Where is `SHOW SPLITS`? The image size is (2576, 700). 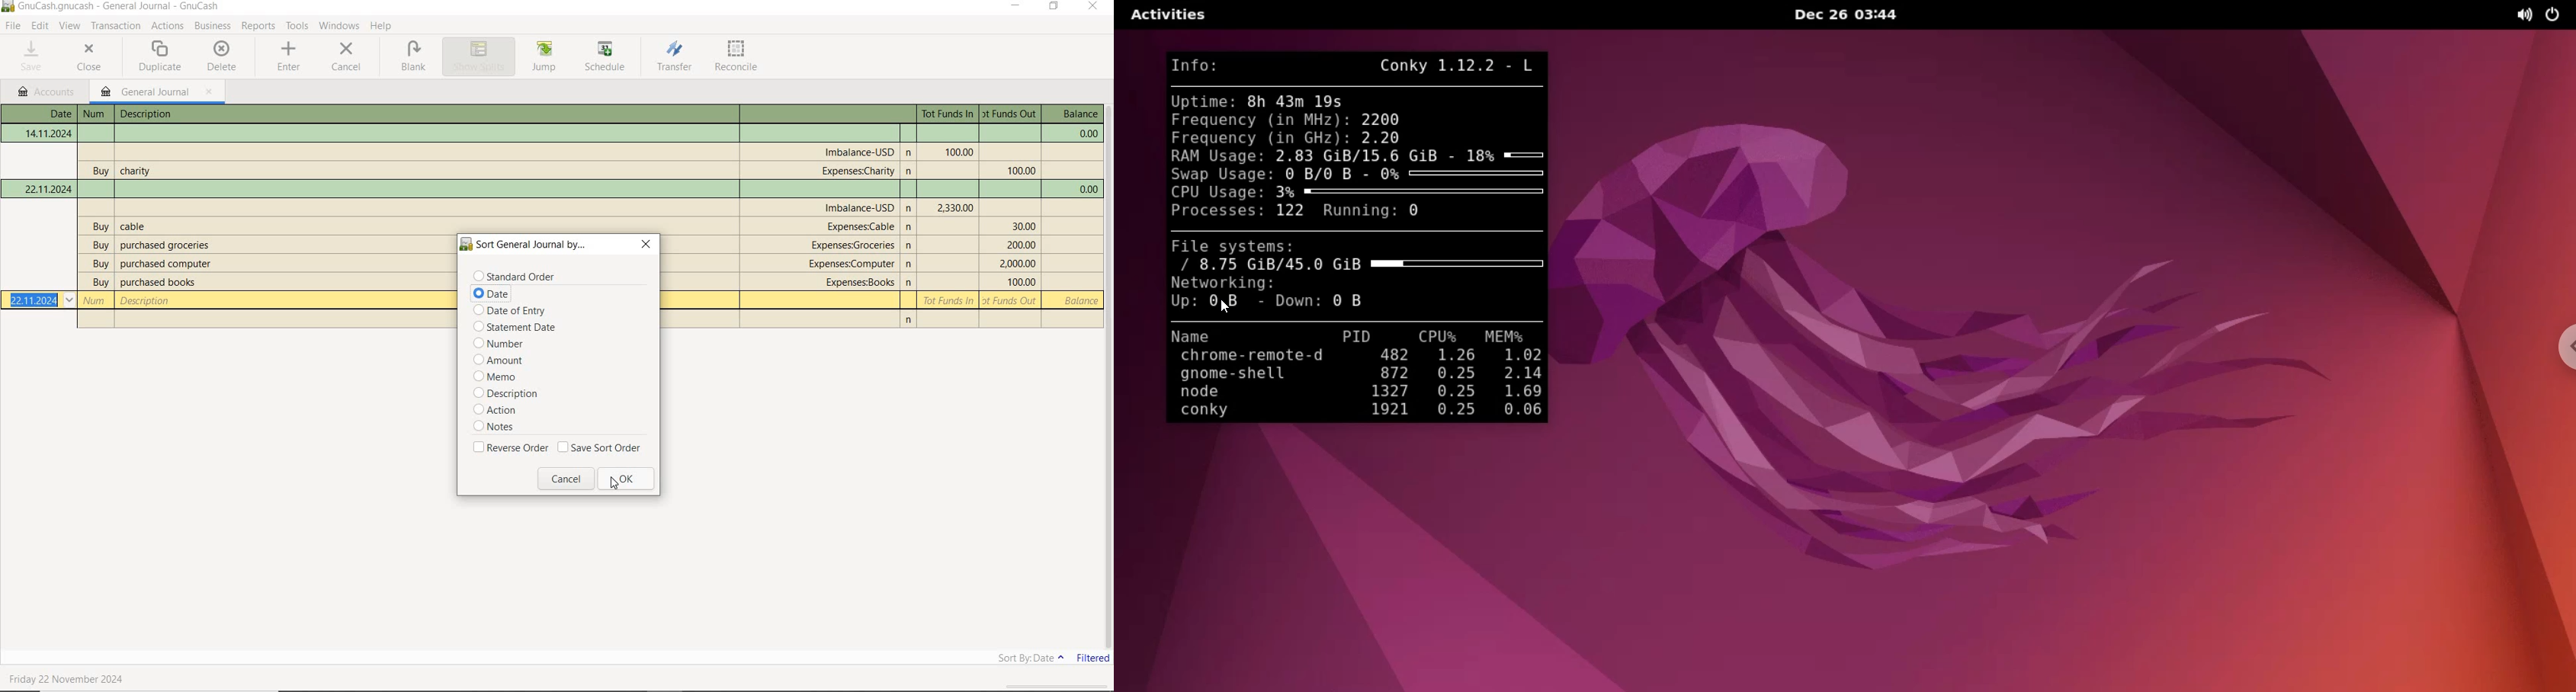 SHOW SPLITS is located at coordinates (479, 56).